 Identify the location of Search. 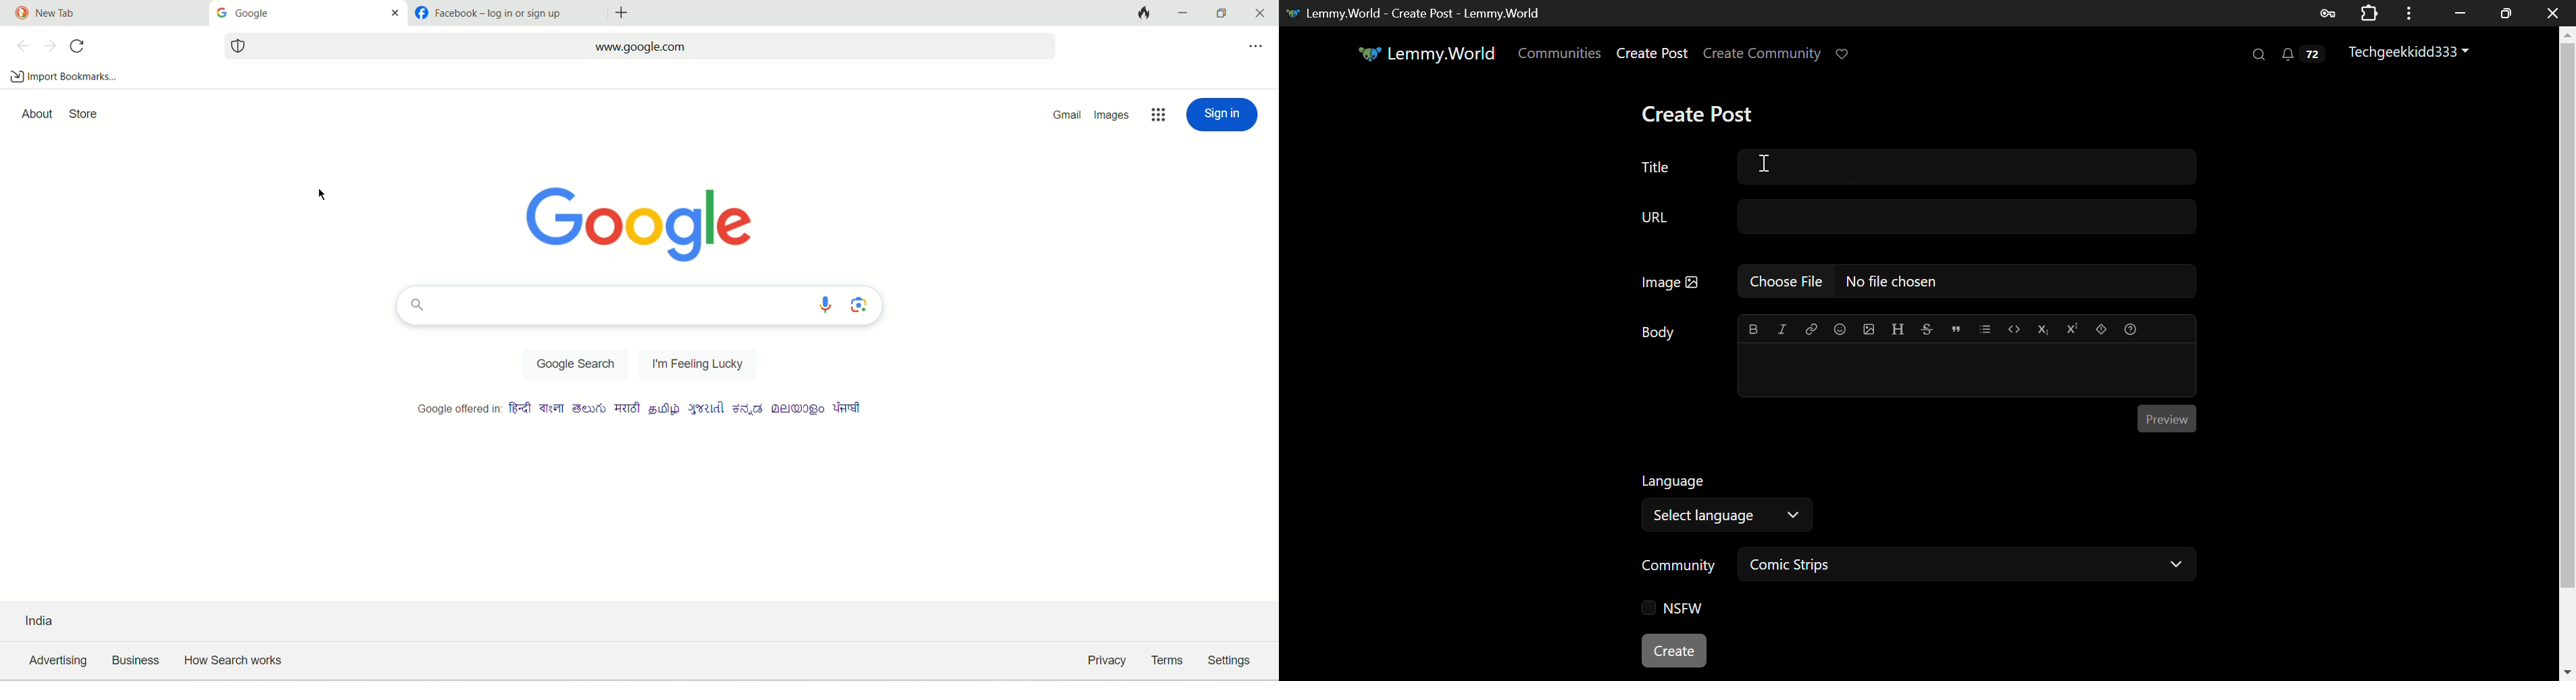
(2257, 55).